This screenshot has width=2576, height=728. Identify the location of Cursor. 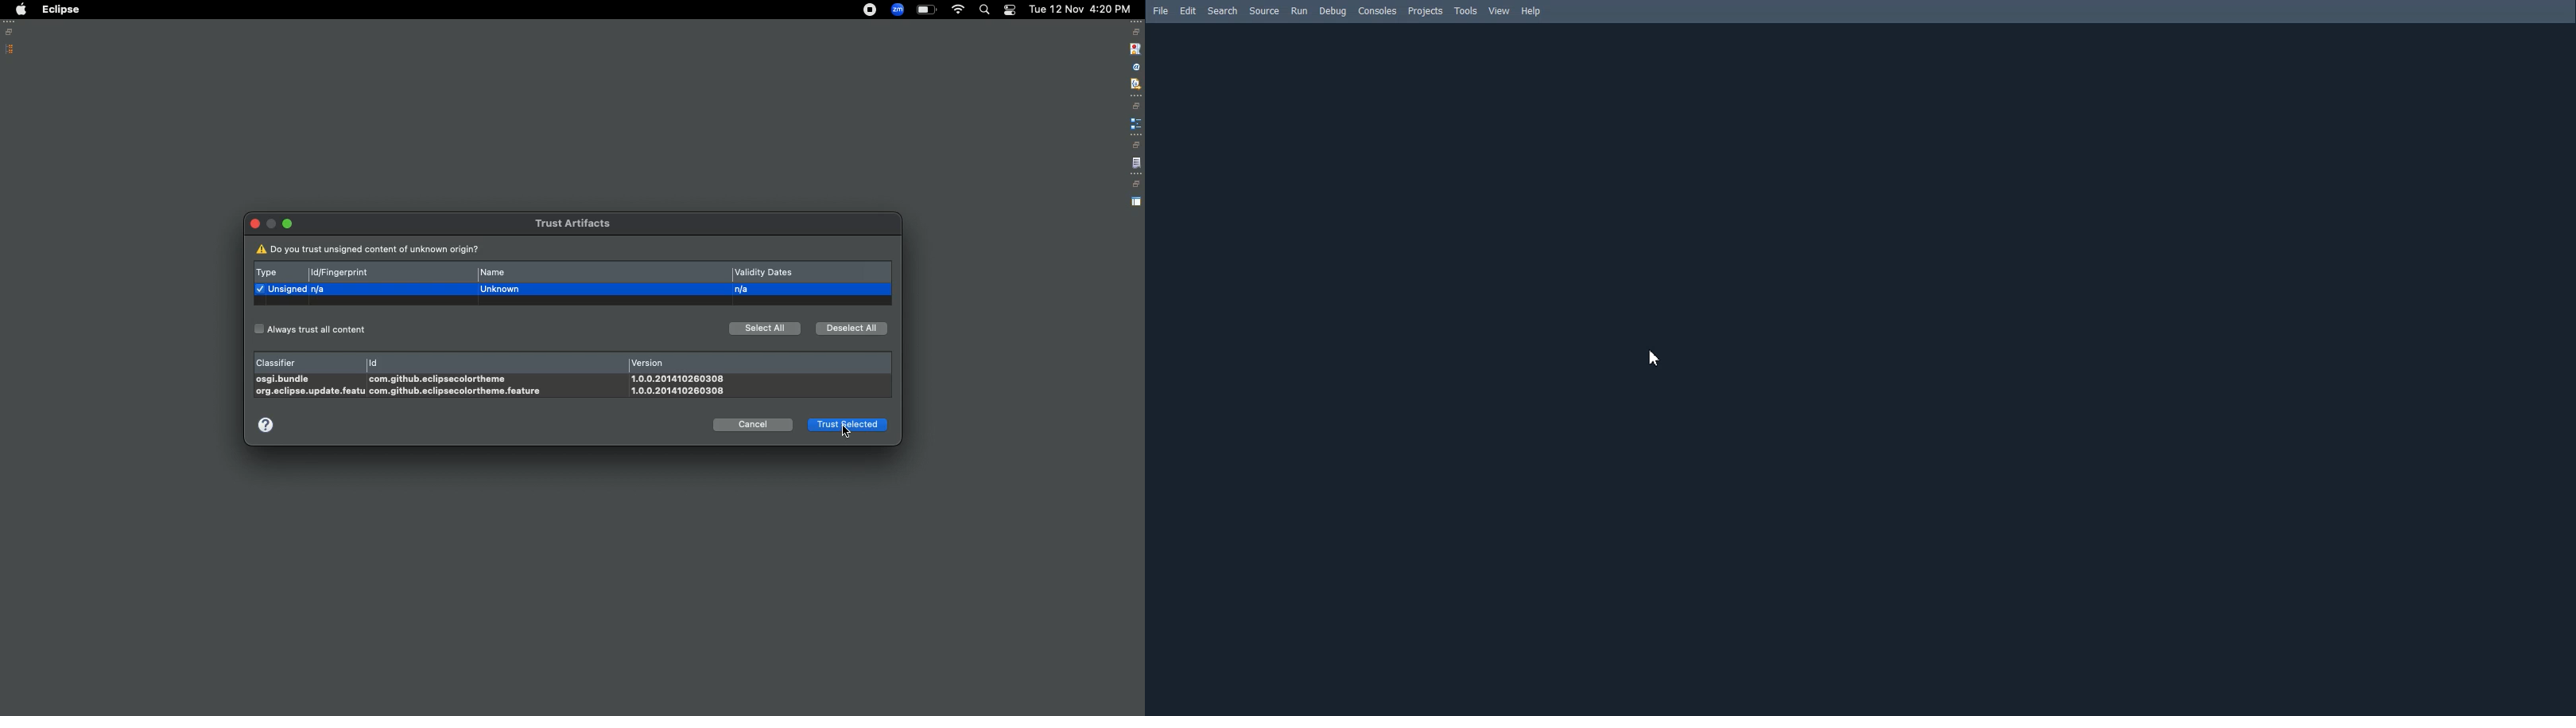
(1655, 358).